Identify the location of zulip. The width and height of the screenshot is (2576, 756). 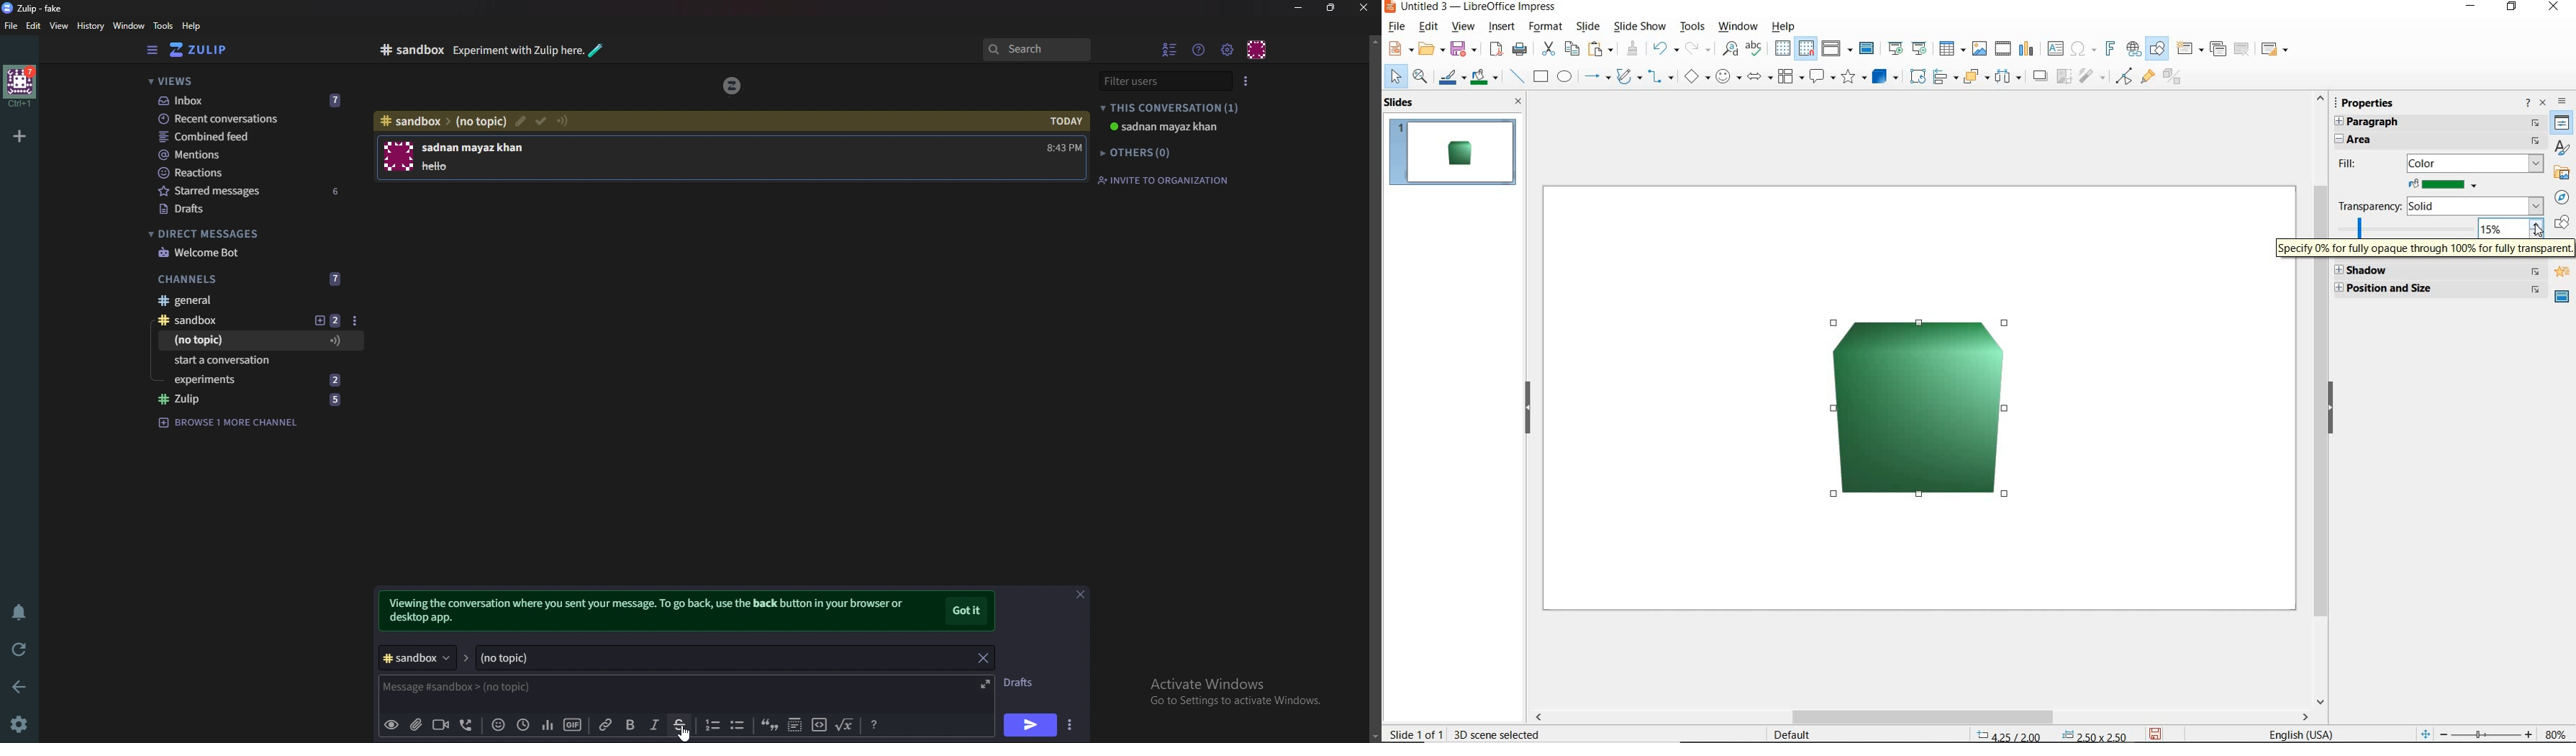
(252, 400).